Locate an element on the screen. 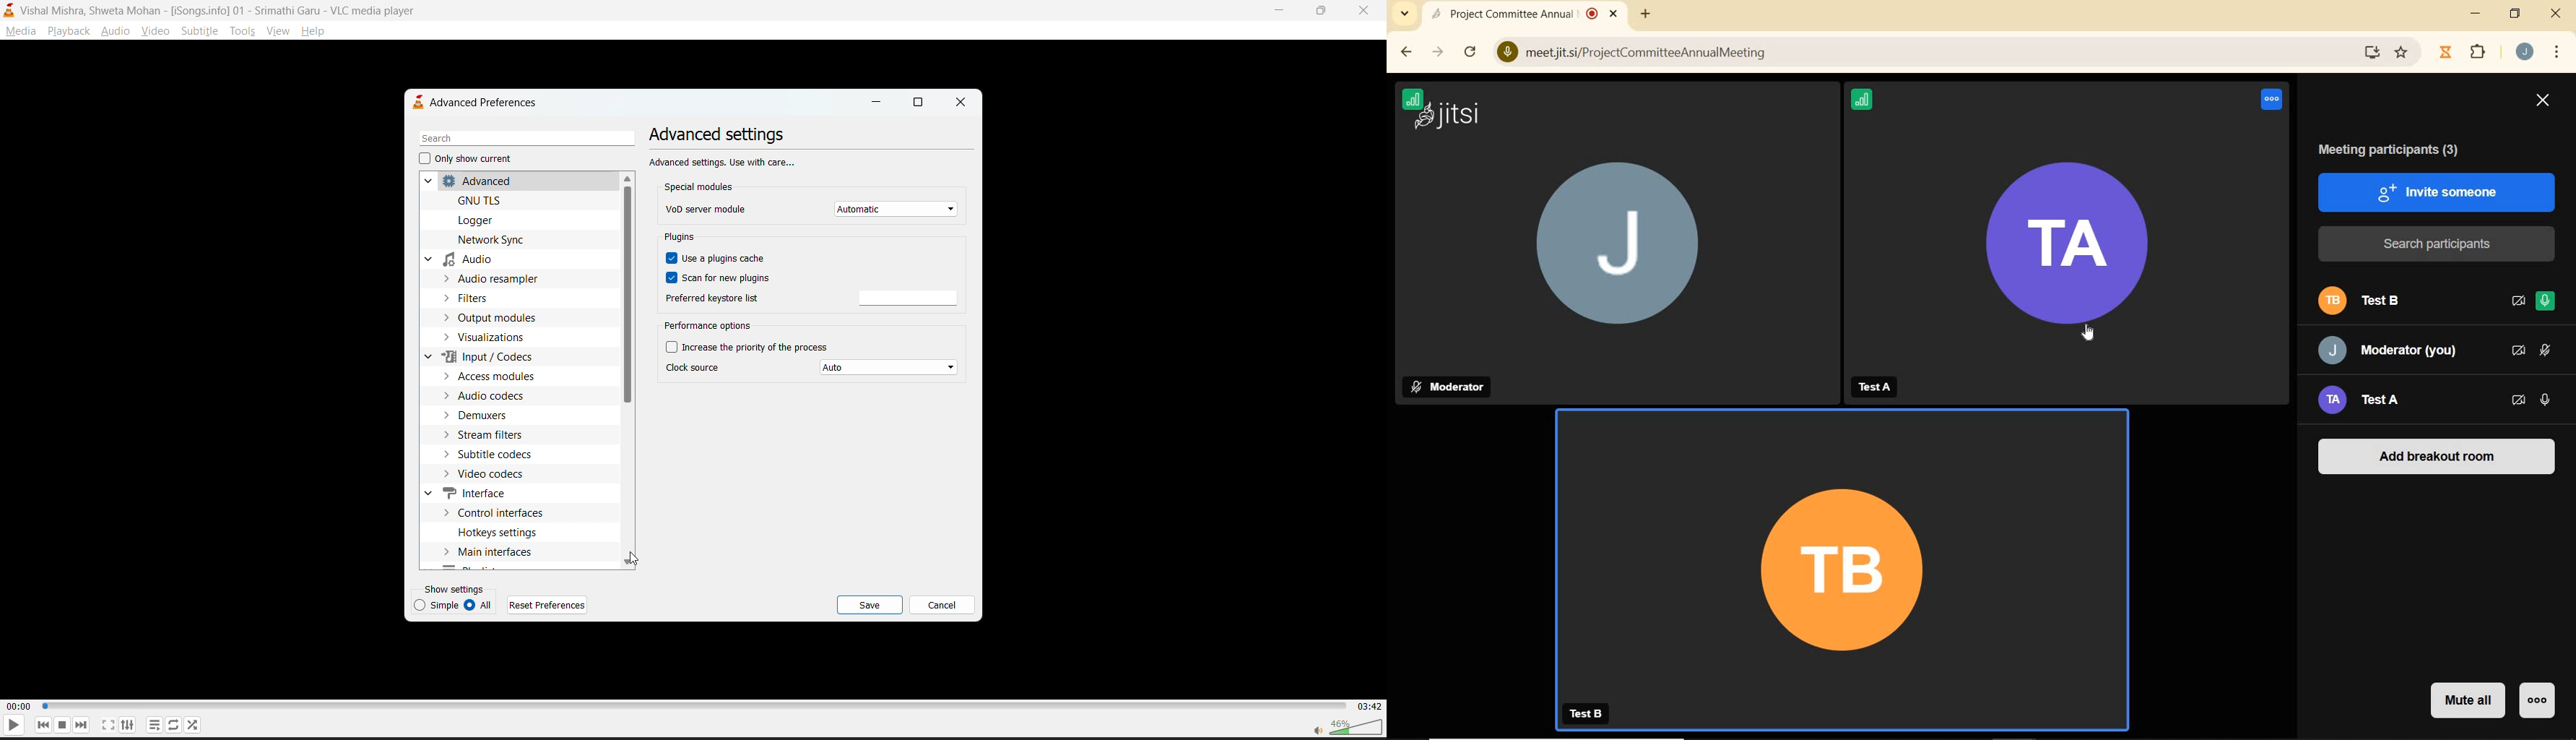 Image resolution: width=2576 pixels, height=756 pixels. gnu tls is located at coordinates (482, 201).